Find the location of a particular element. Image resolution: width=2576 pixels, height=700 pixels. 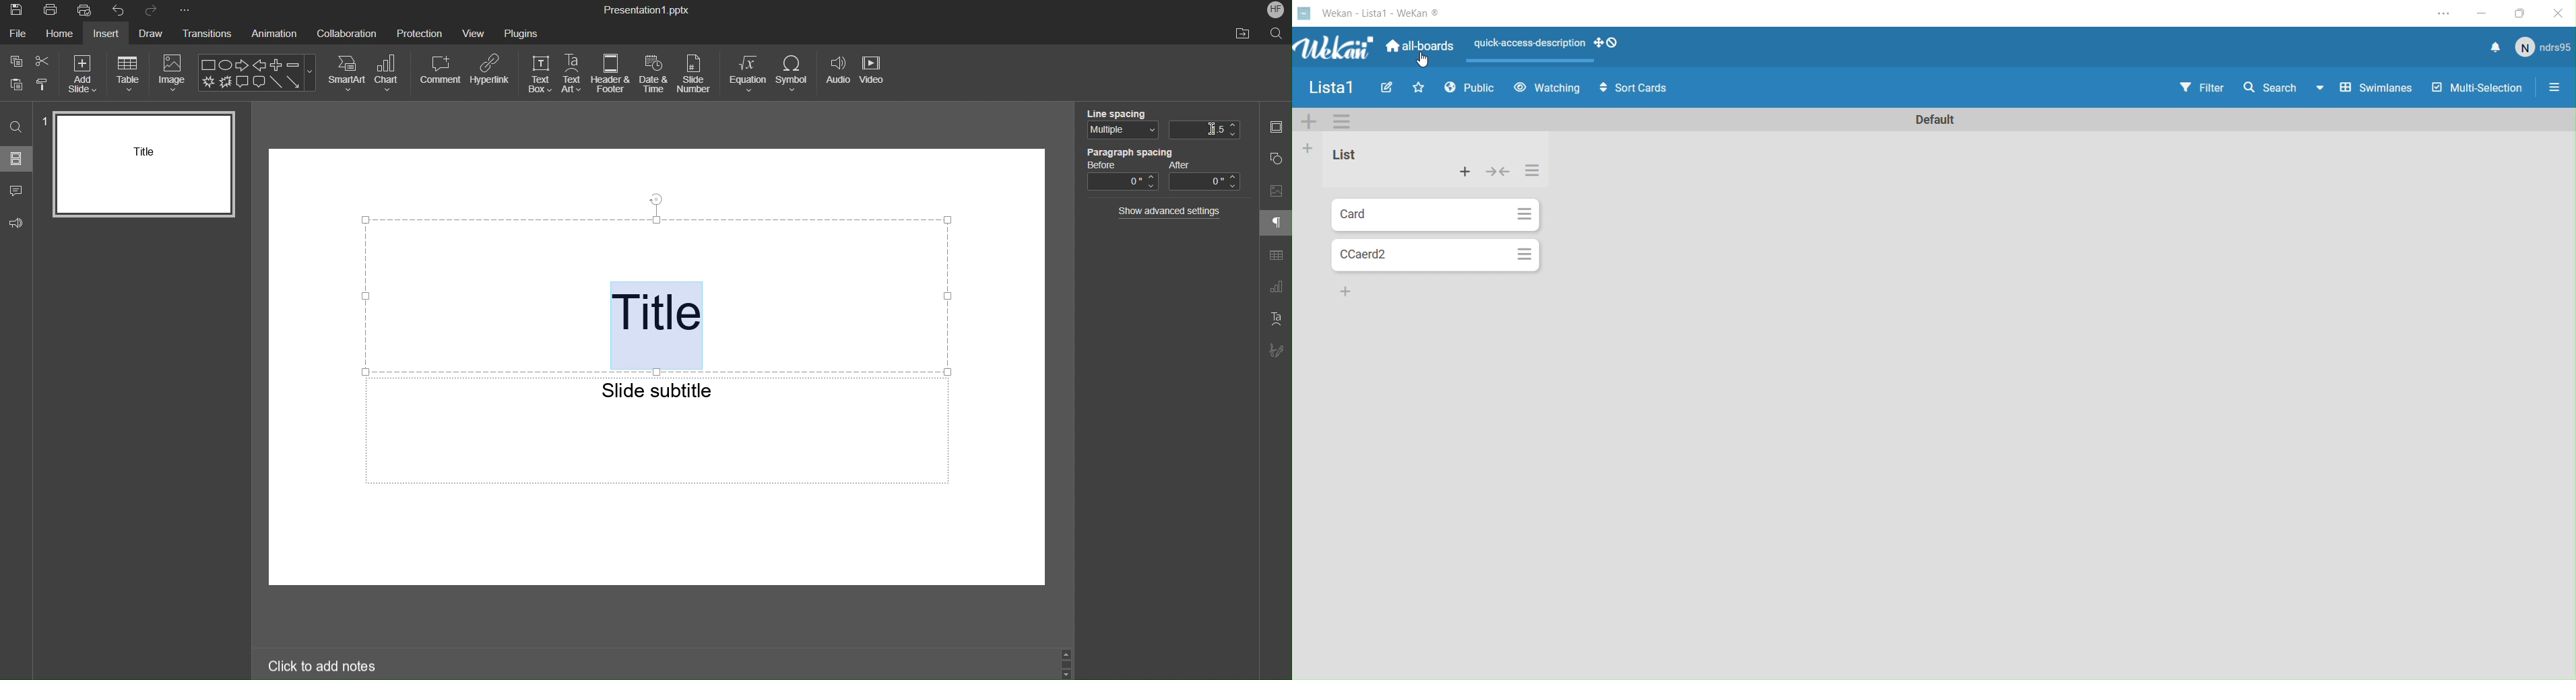

Paragraph Spacing is located at coordinates (1130, 152).